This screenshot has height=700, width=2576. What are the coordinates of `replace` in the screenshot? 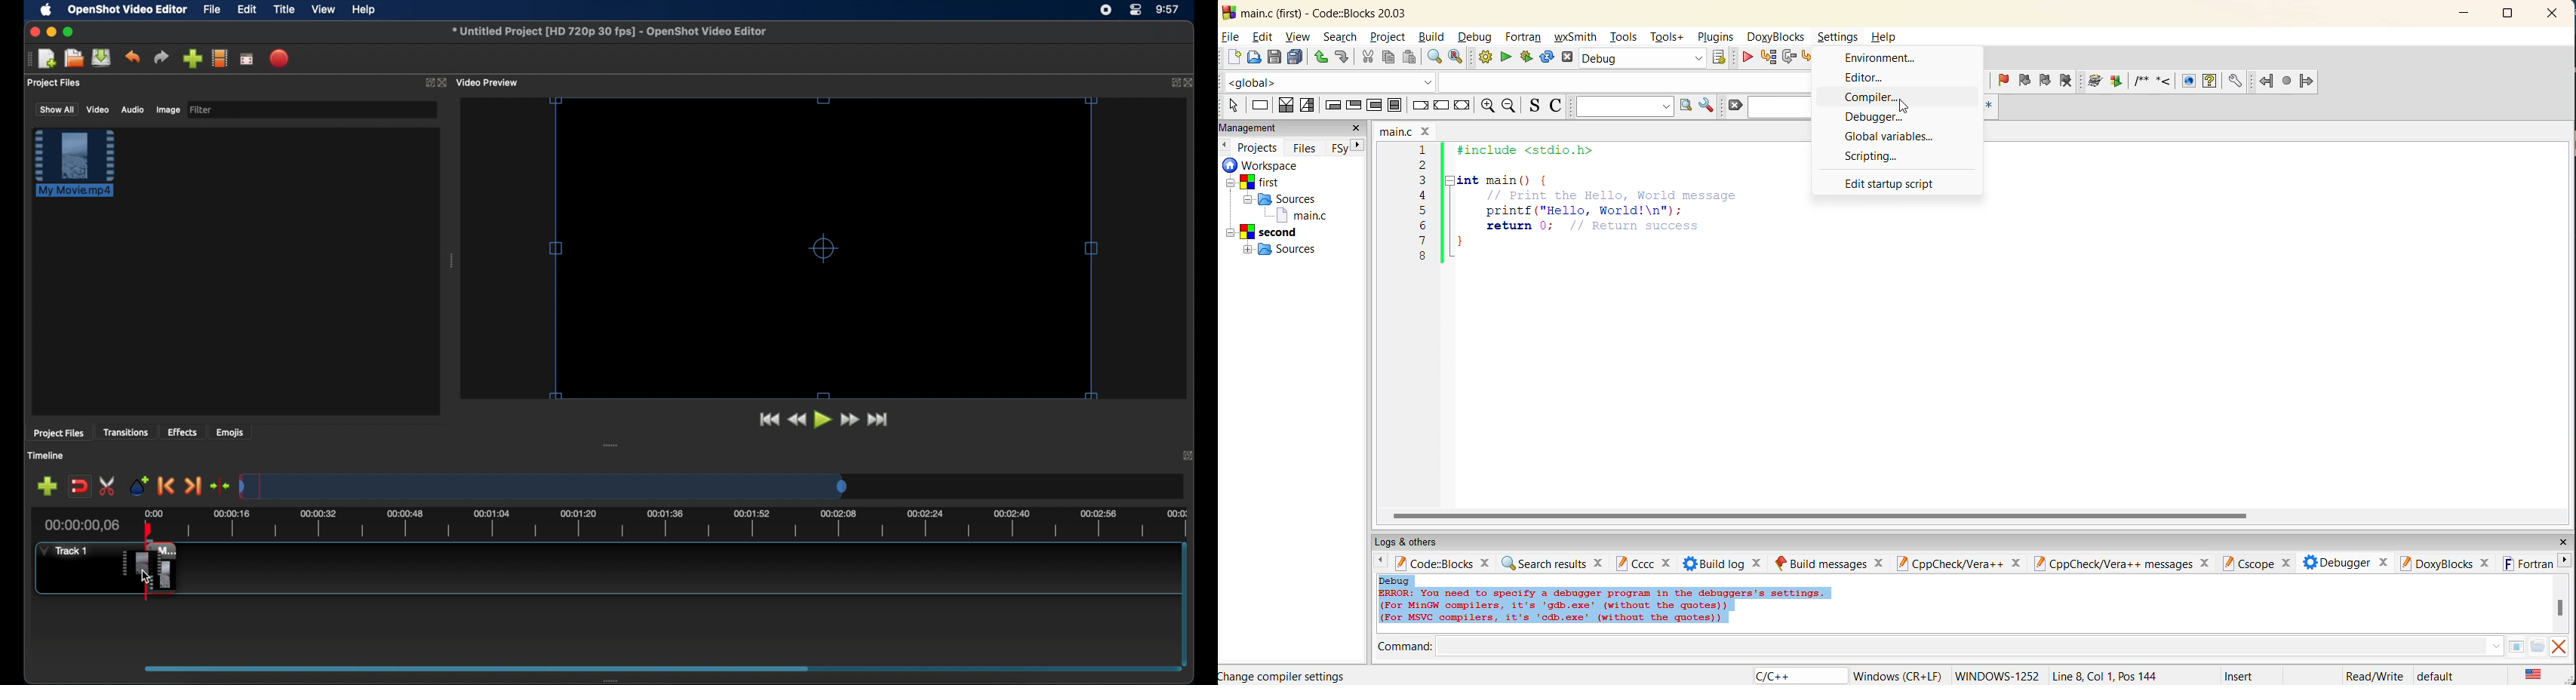 It's located at (1457, 59).